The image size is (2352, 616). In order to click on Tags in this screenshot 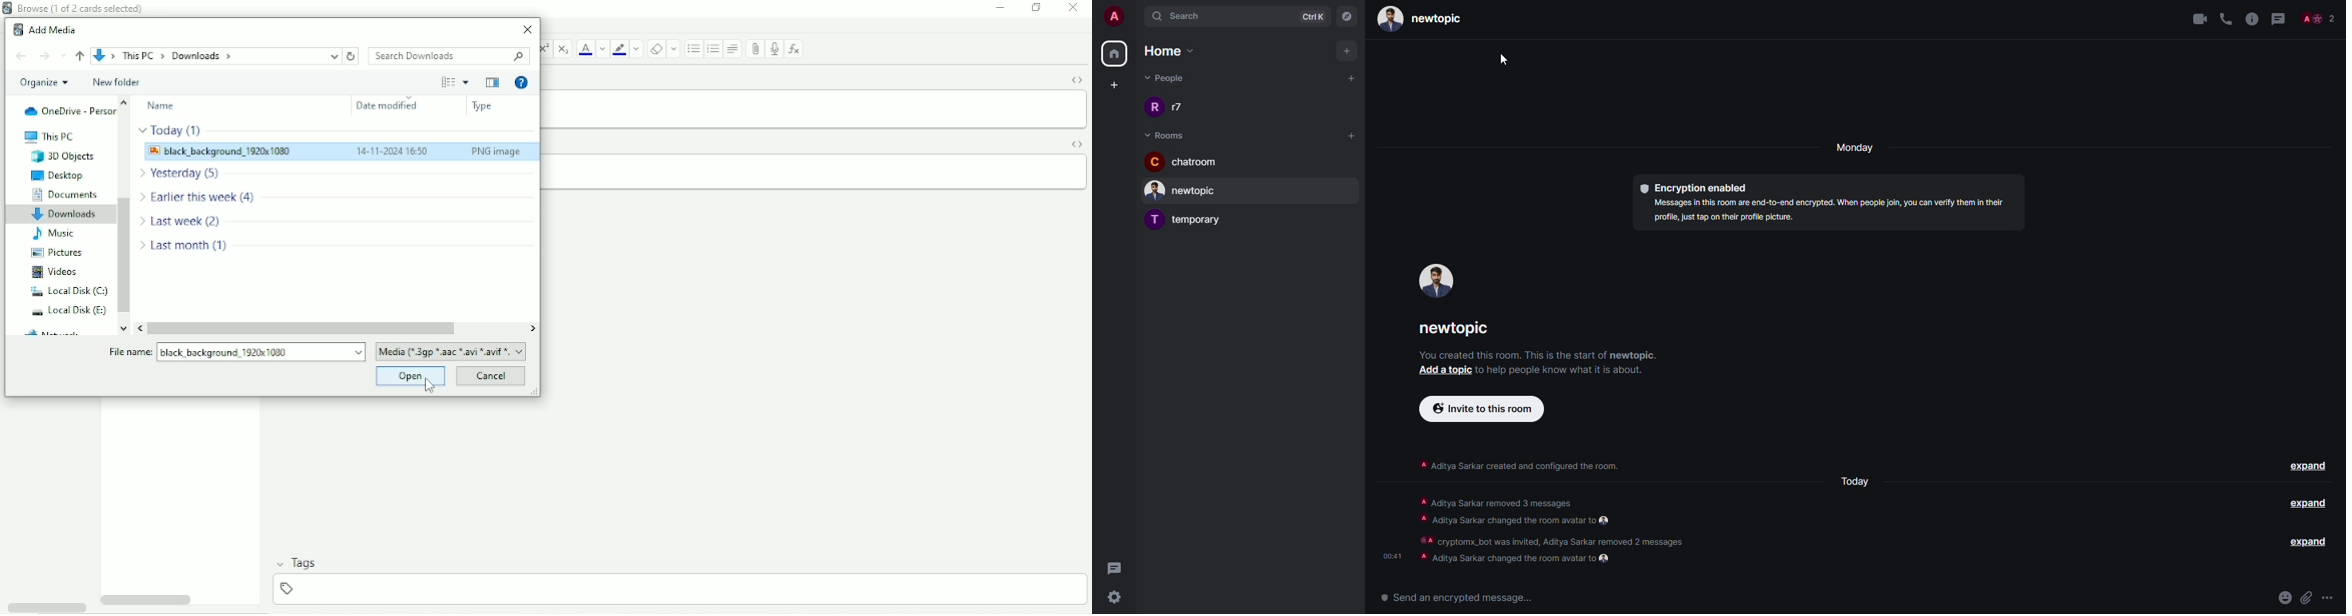, I will do `click(304, 562)`.